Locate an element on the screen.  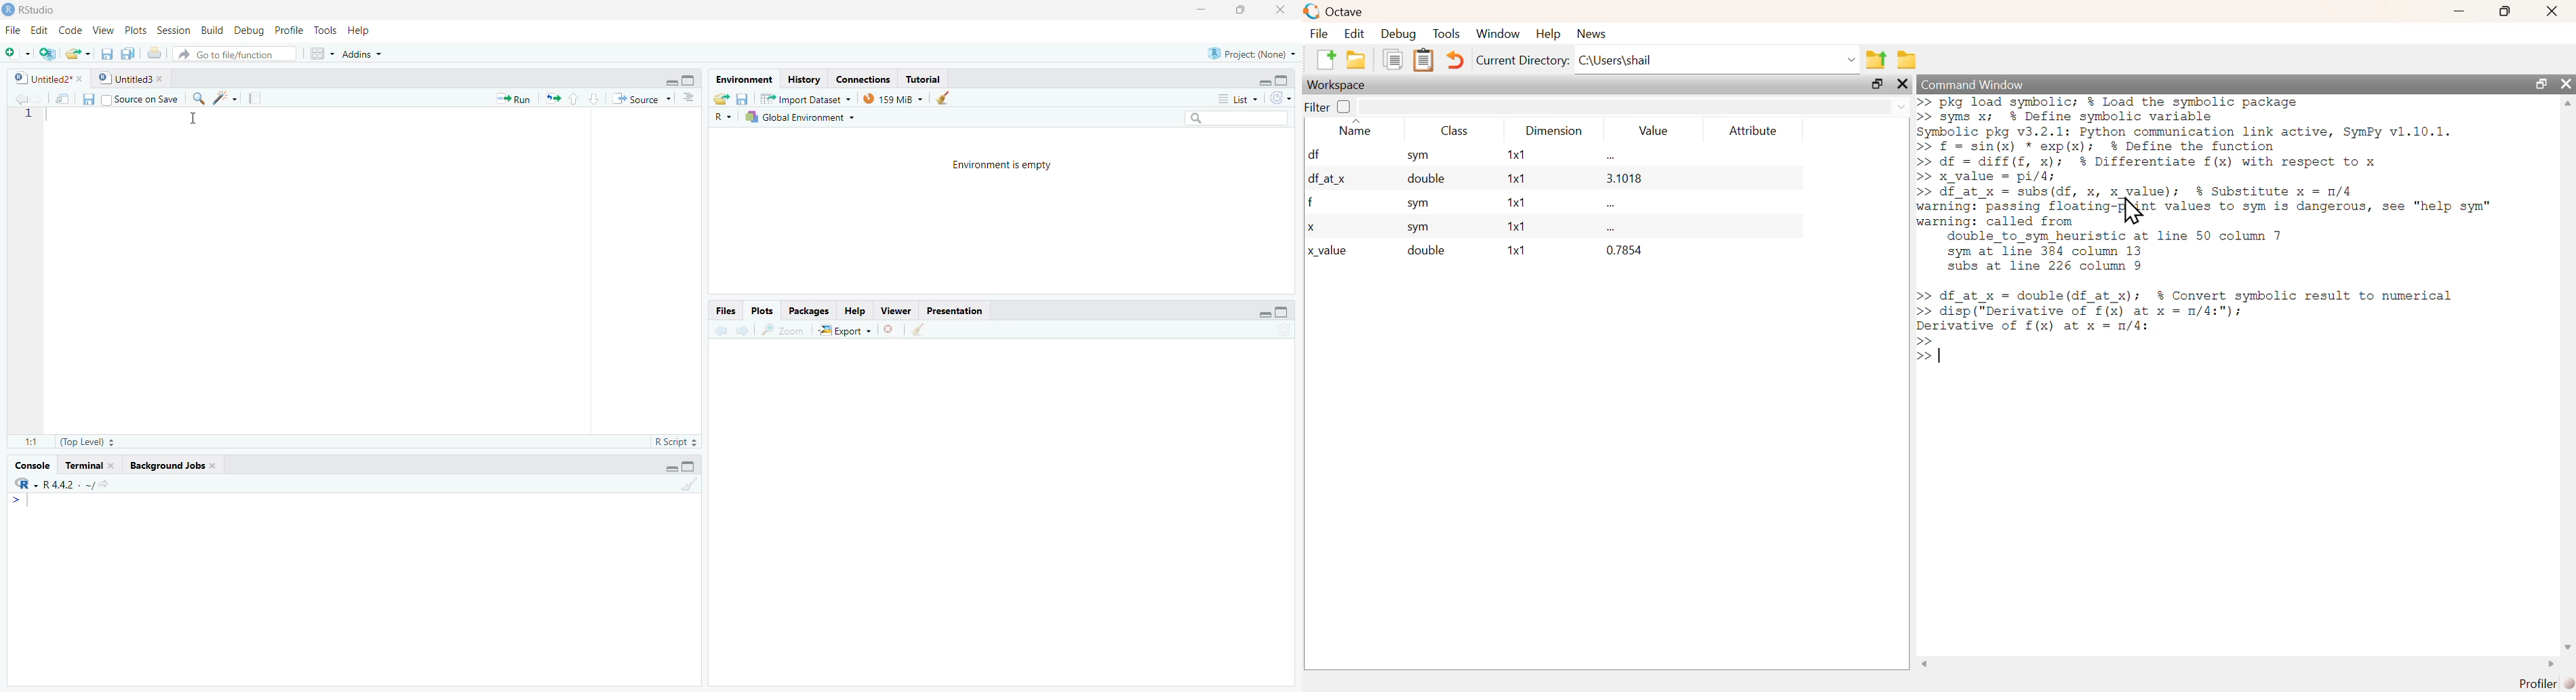
Viewer is located at coordinates (897, 311).